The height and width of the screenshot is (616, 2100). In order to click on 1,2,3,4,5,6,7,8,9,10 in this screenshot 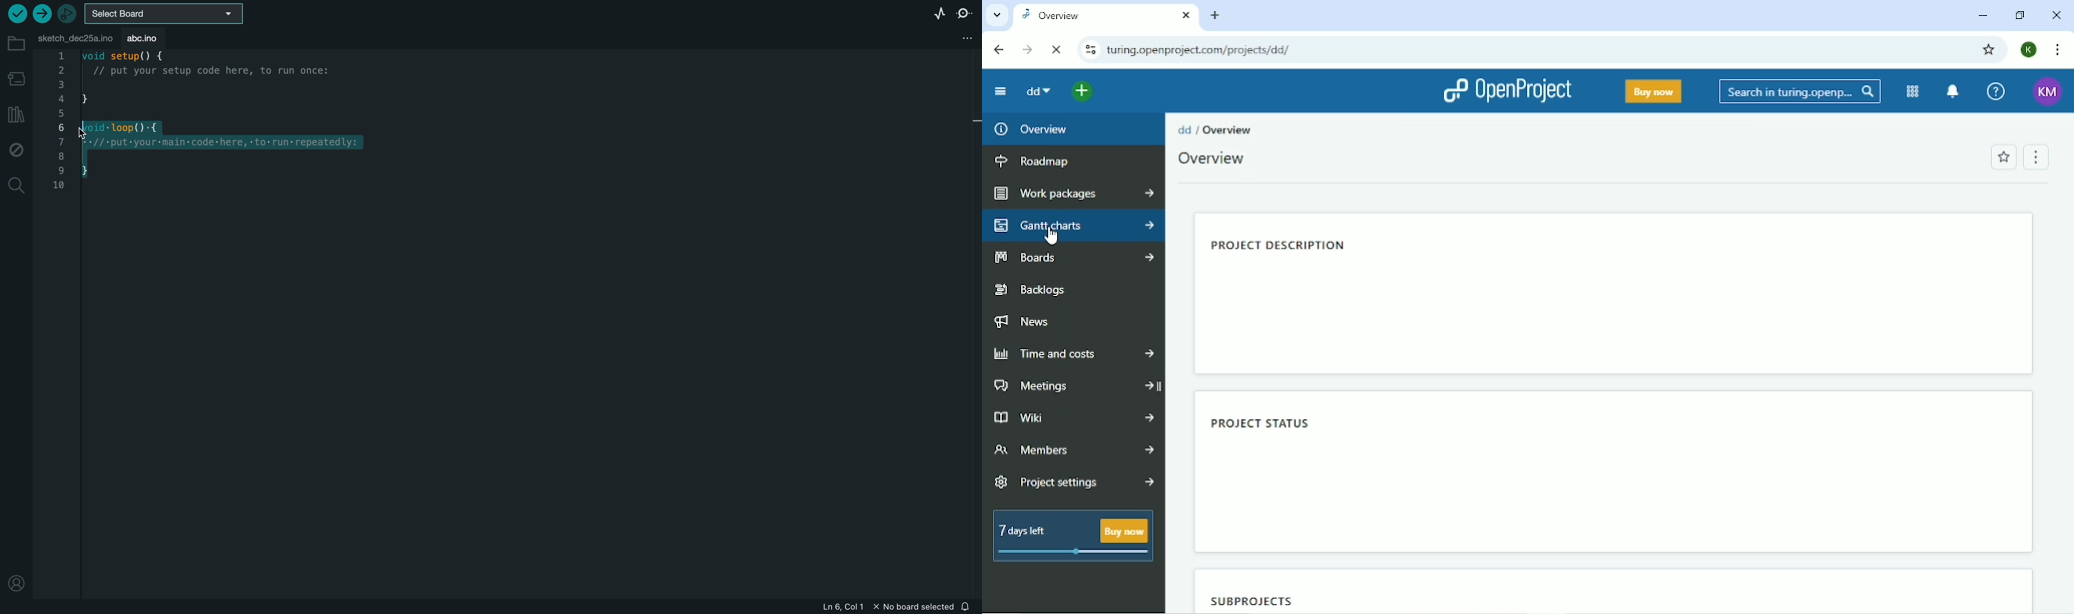, I will do `click(59, 126)`.